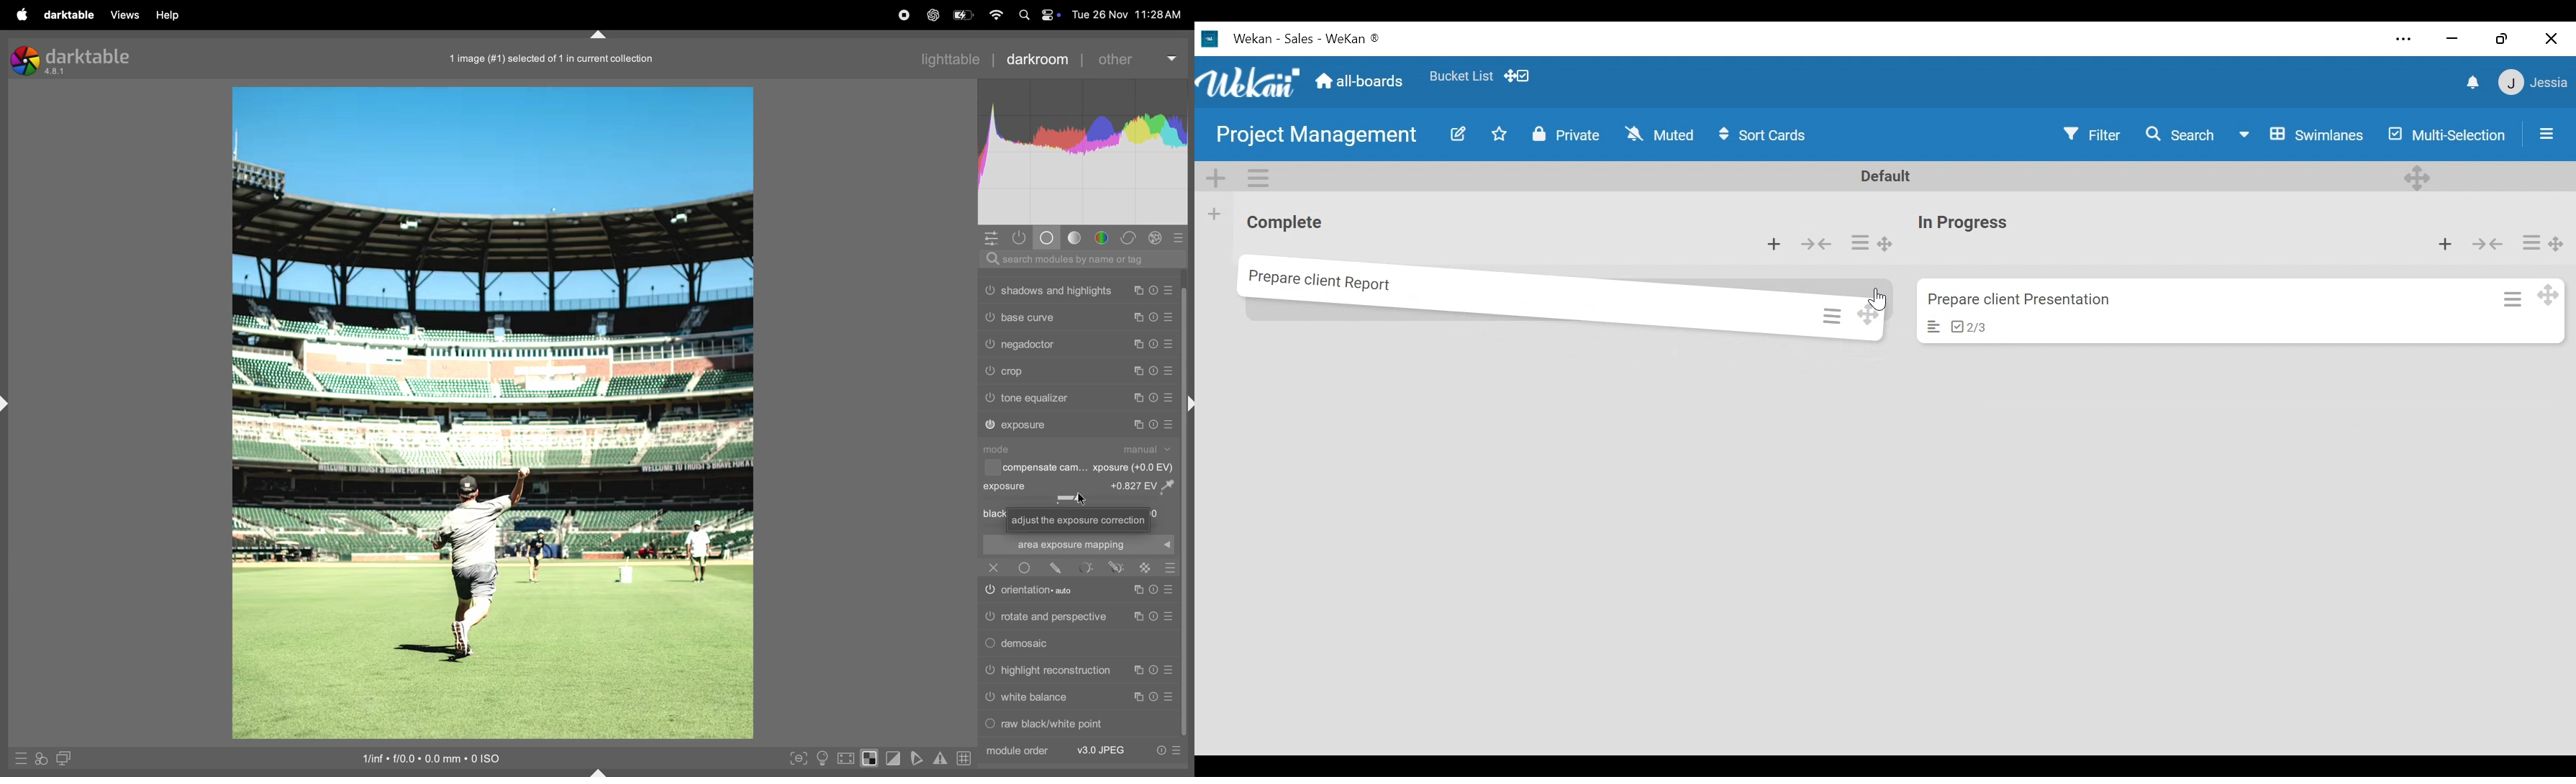  What do you see at coordinates (1153, 616) in the screenshot?
I see `reset Preset` at bounding box center [1153, 616].